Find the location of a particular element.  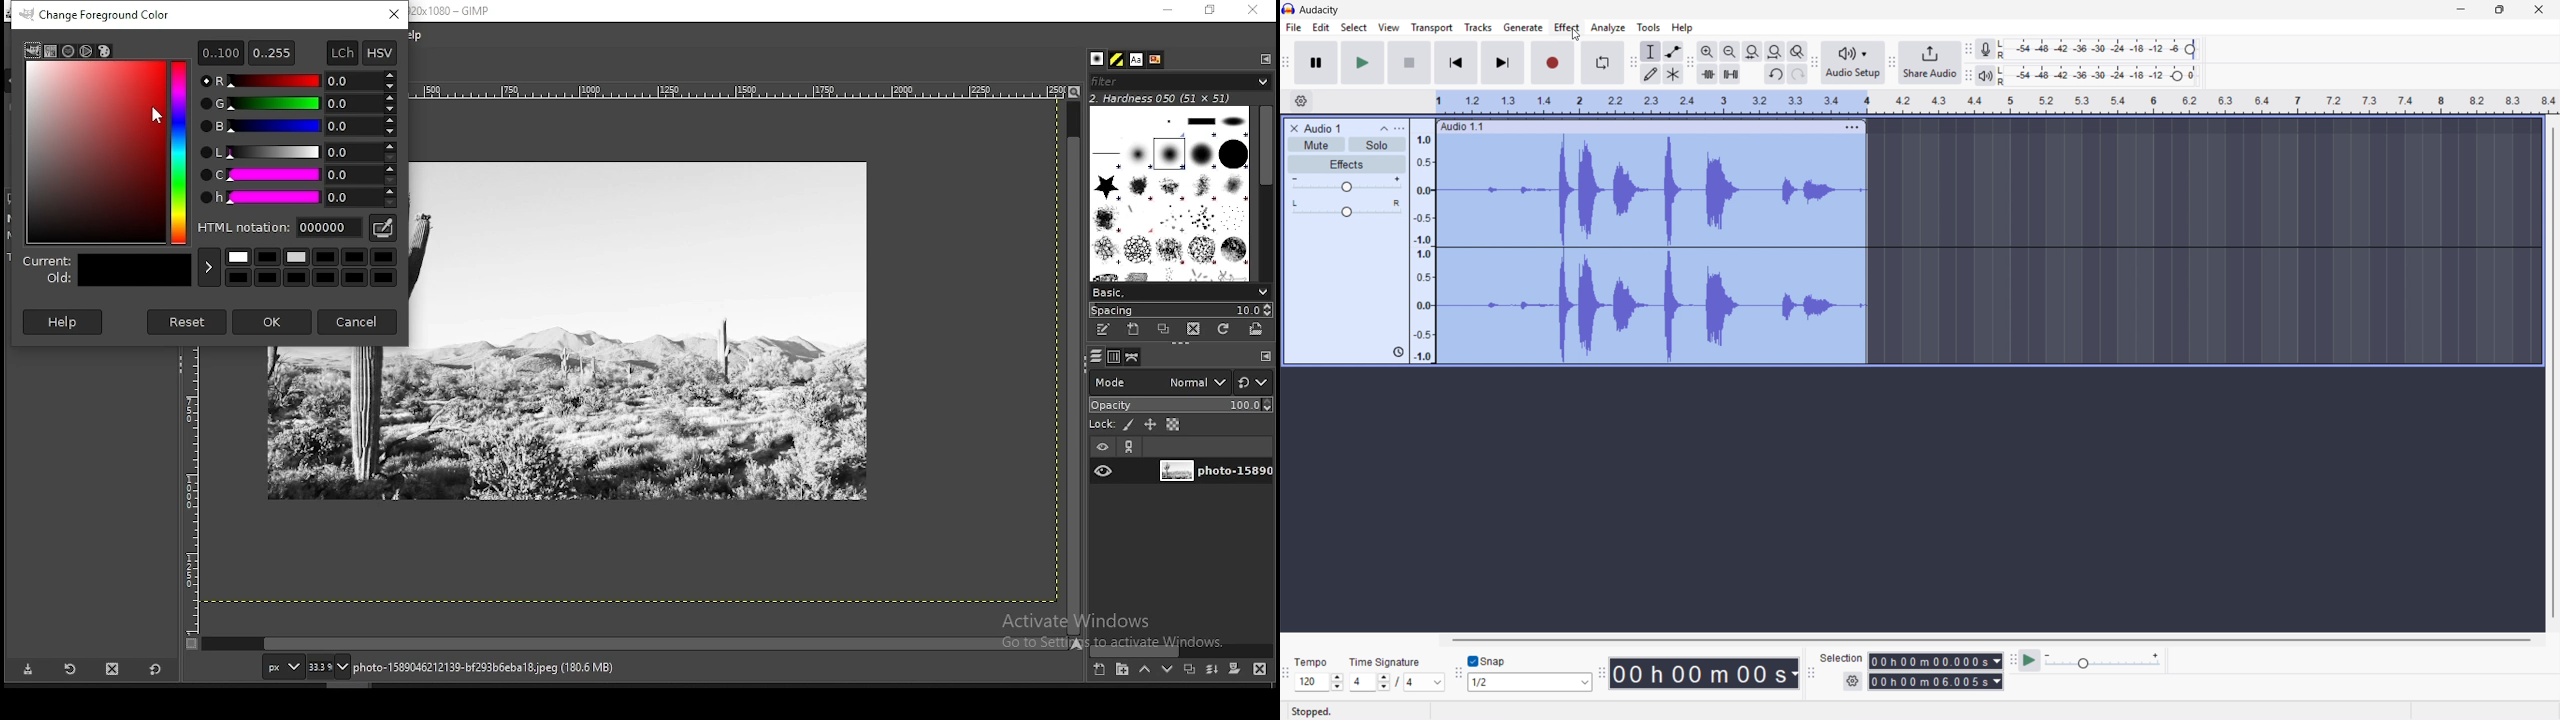

Fit project to width is located at coordinates (1775, 51).